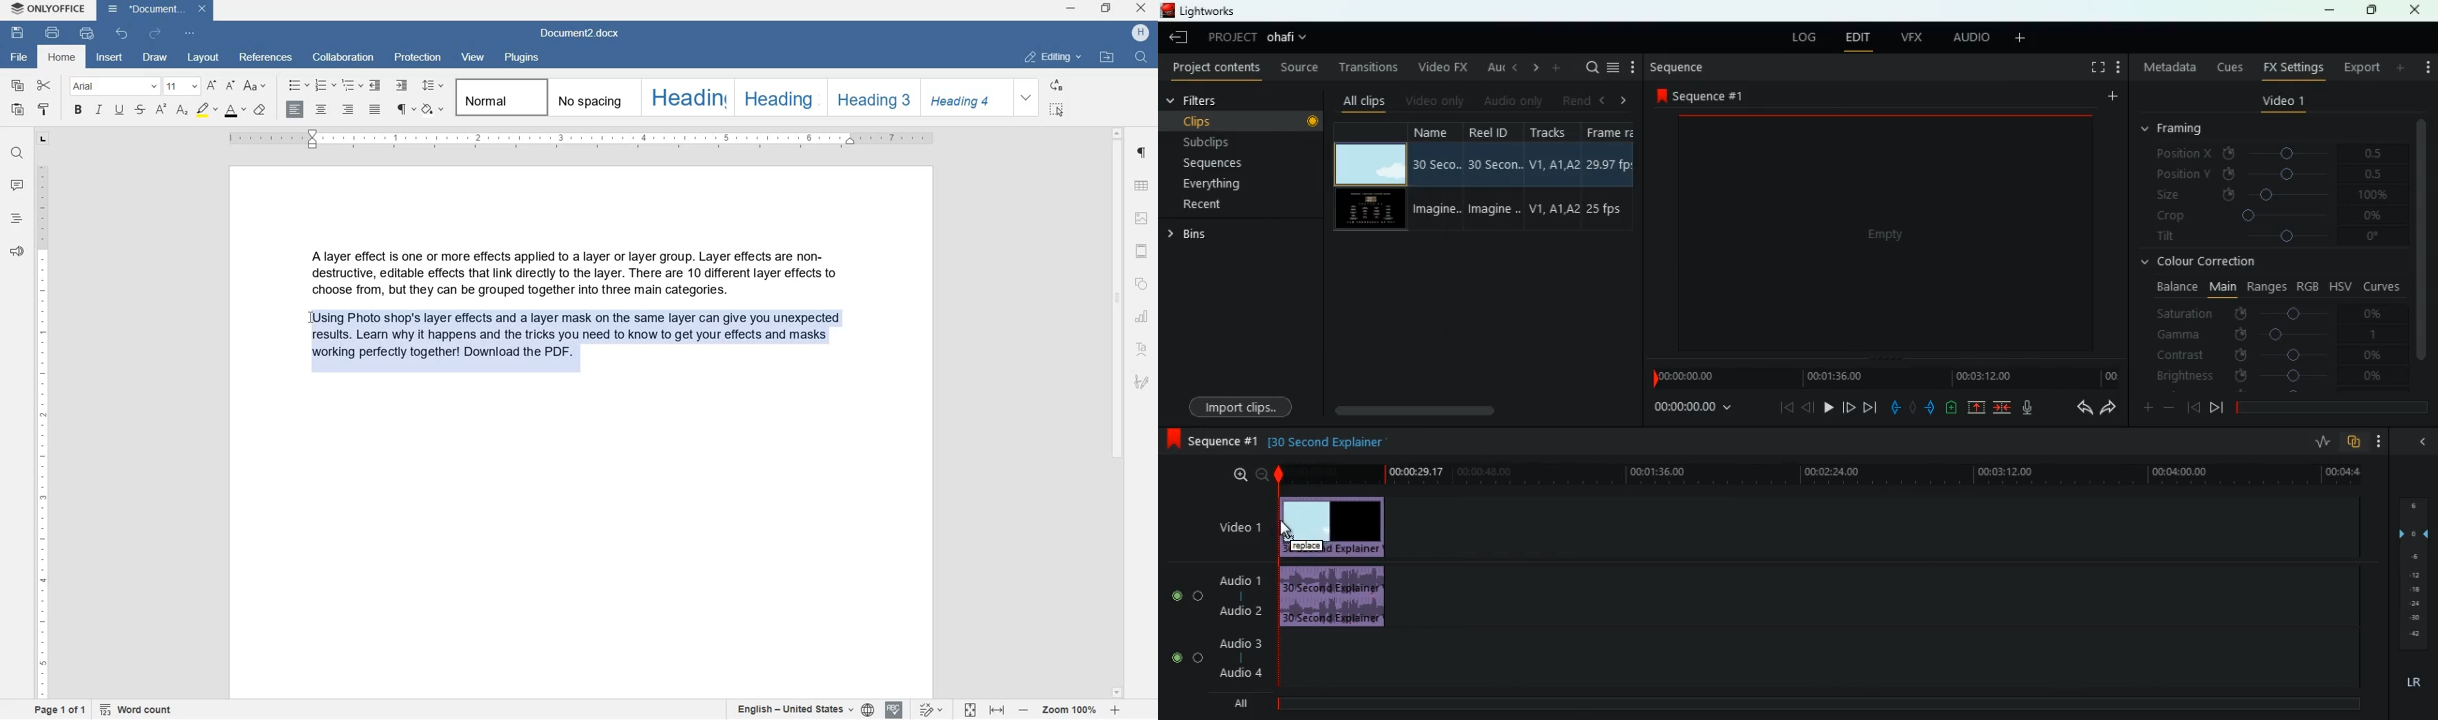 This screenshot has width=2464, height=728. Describe the element at coordinates (1070, 710) in the screenshot. I see `ZOOM IN OR ZOOM OUT` at that location.